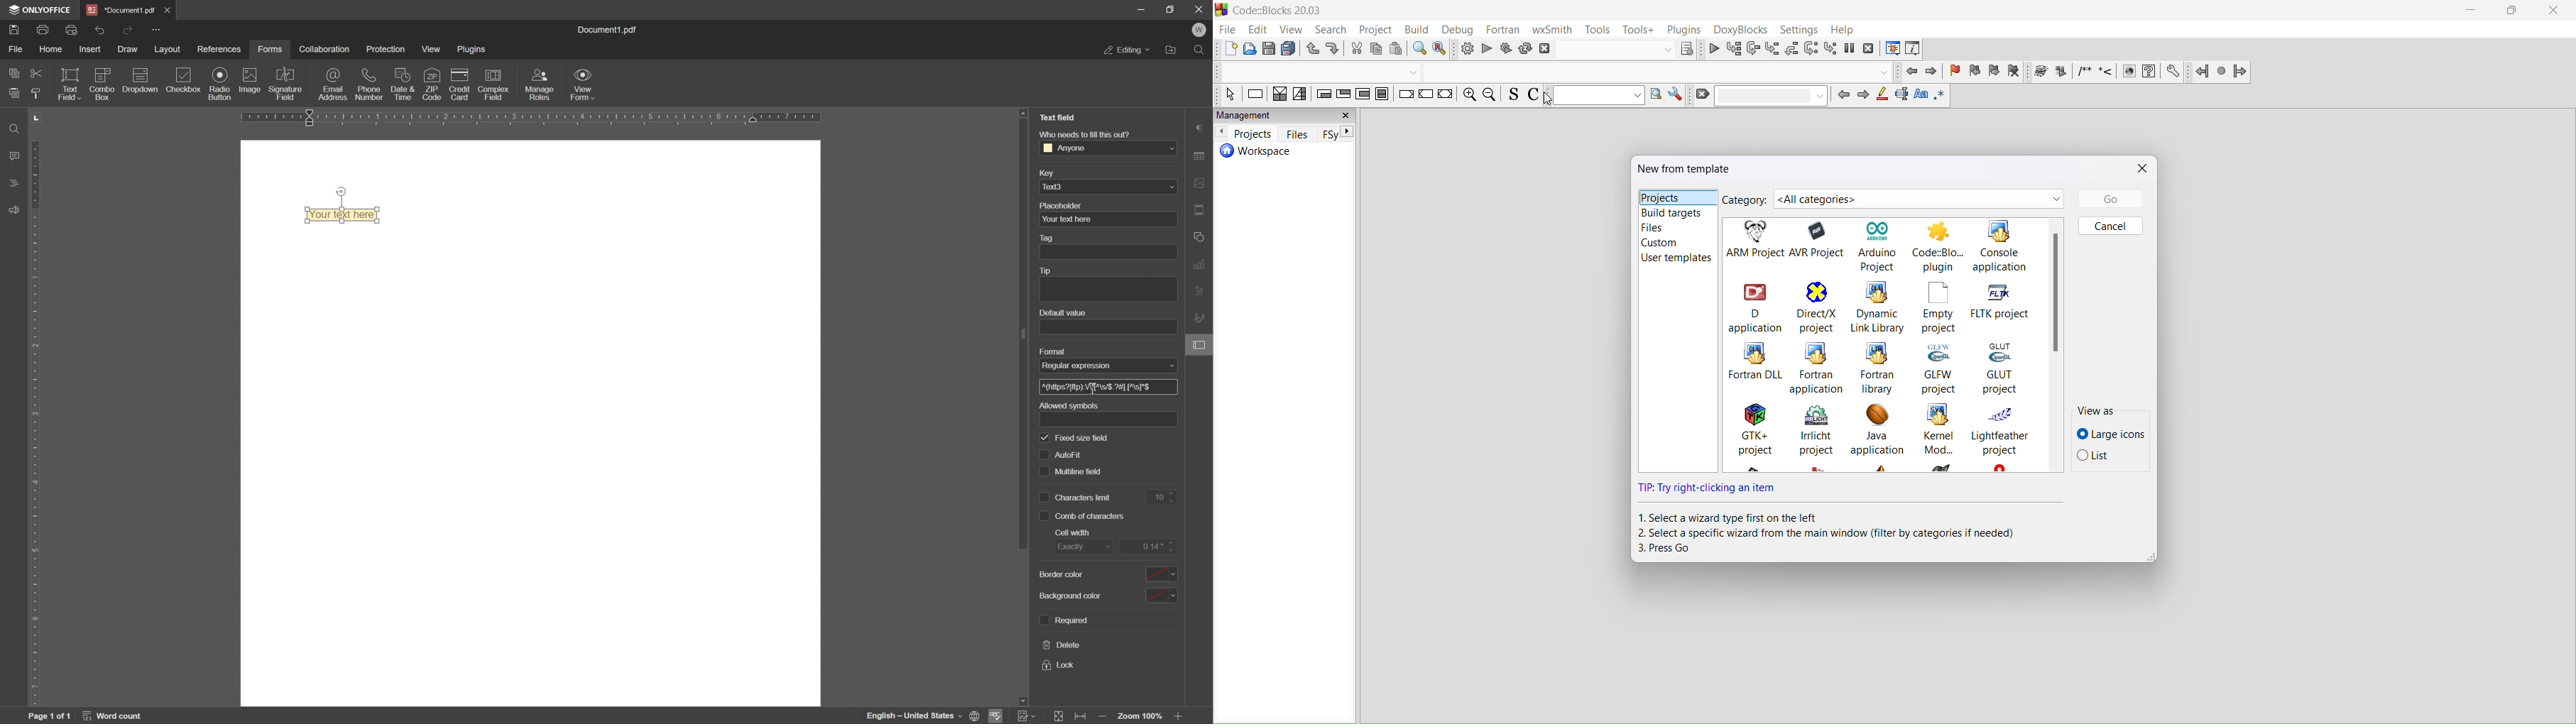 The width and height of the screenshot is (2576, 728). I want to click on settings, so click(1799, 31).